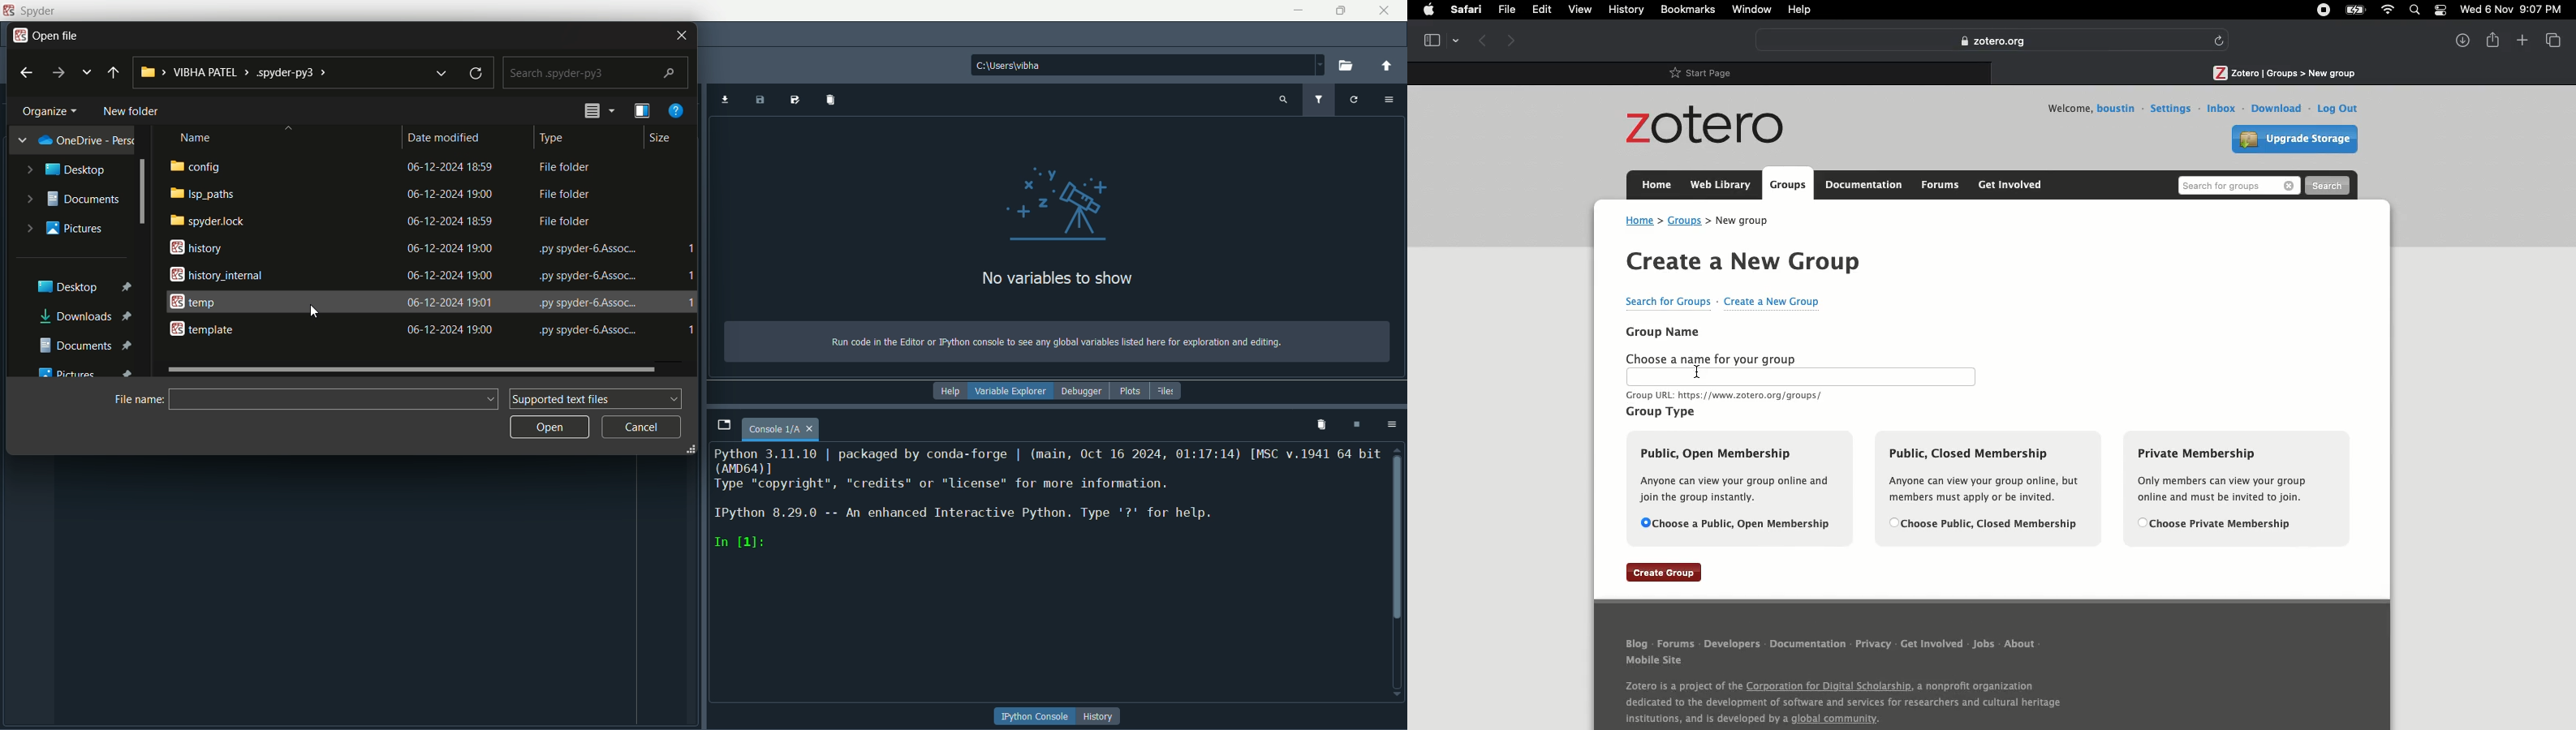 This screenshot has height=756, width=2576. Describe the element at coordinates (1583, 11) in the screenshot. I see `View` at that location.